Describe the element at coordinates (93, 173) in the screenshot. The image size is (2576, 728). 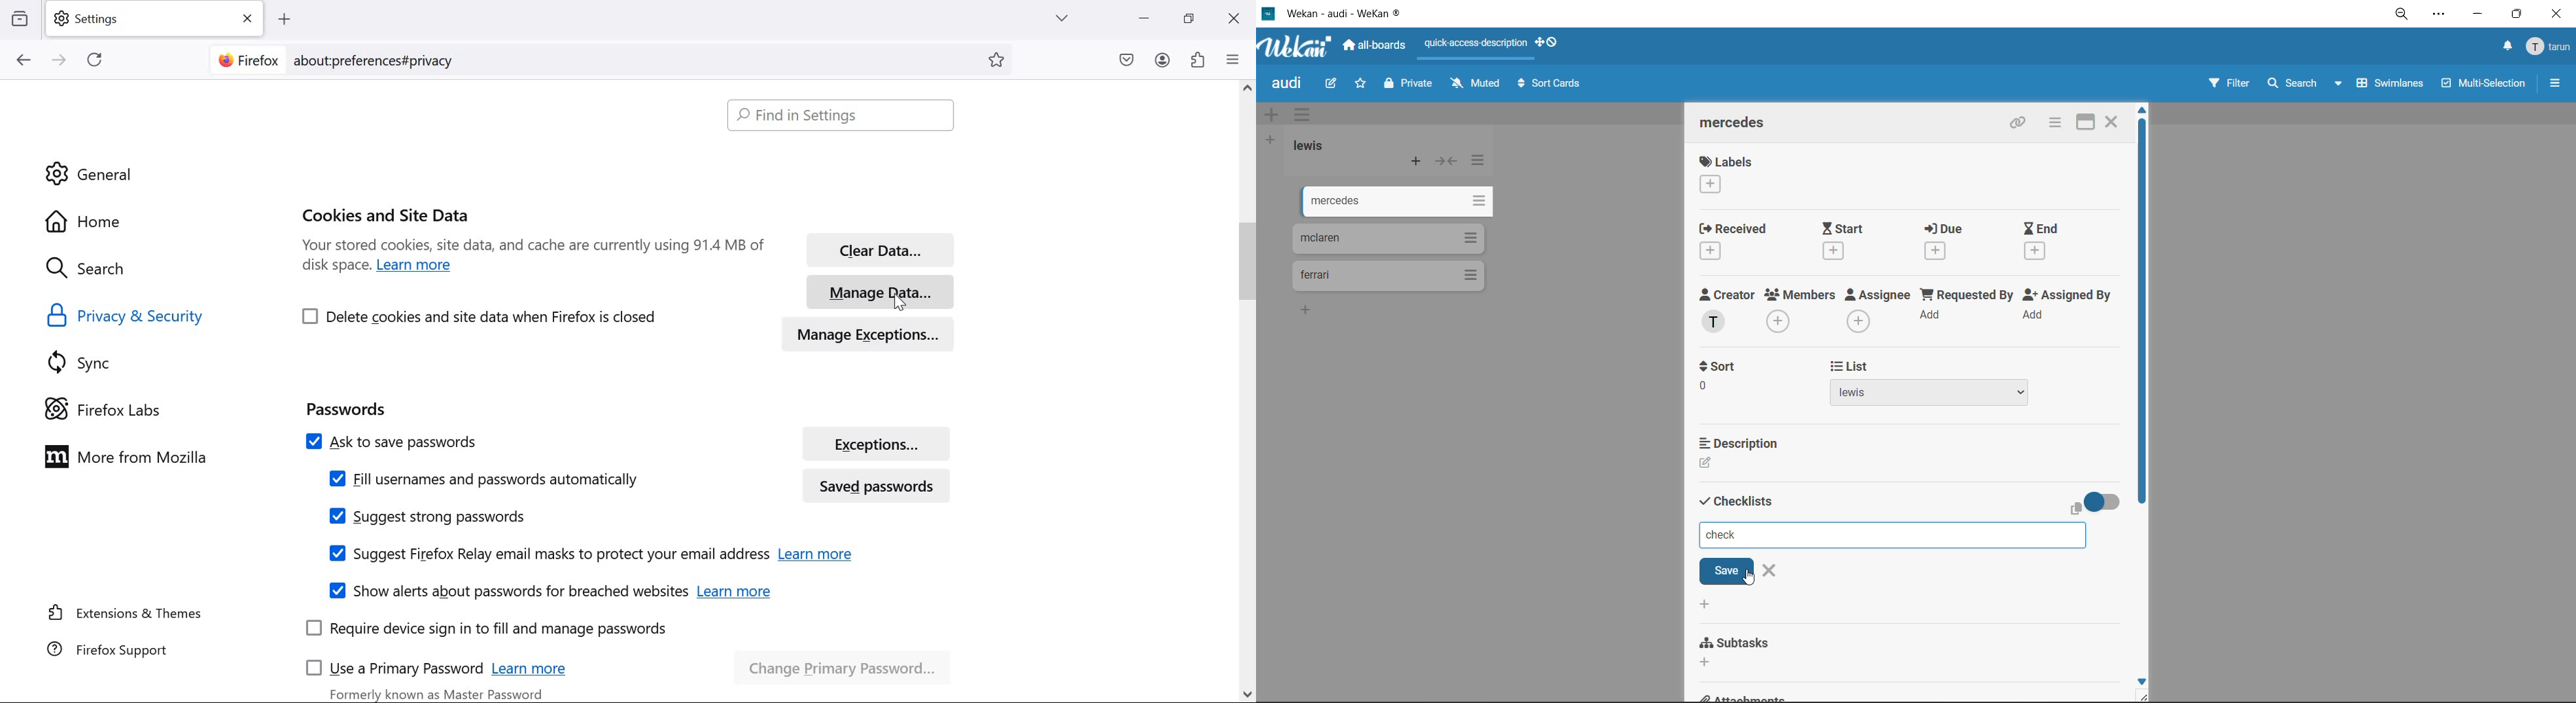
I see `General` at that location.